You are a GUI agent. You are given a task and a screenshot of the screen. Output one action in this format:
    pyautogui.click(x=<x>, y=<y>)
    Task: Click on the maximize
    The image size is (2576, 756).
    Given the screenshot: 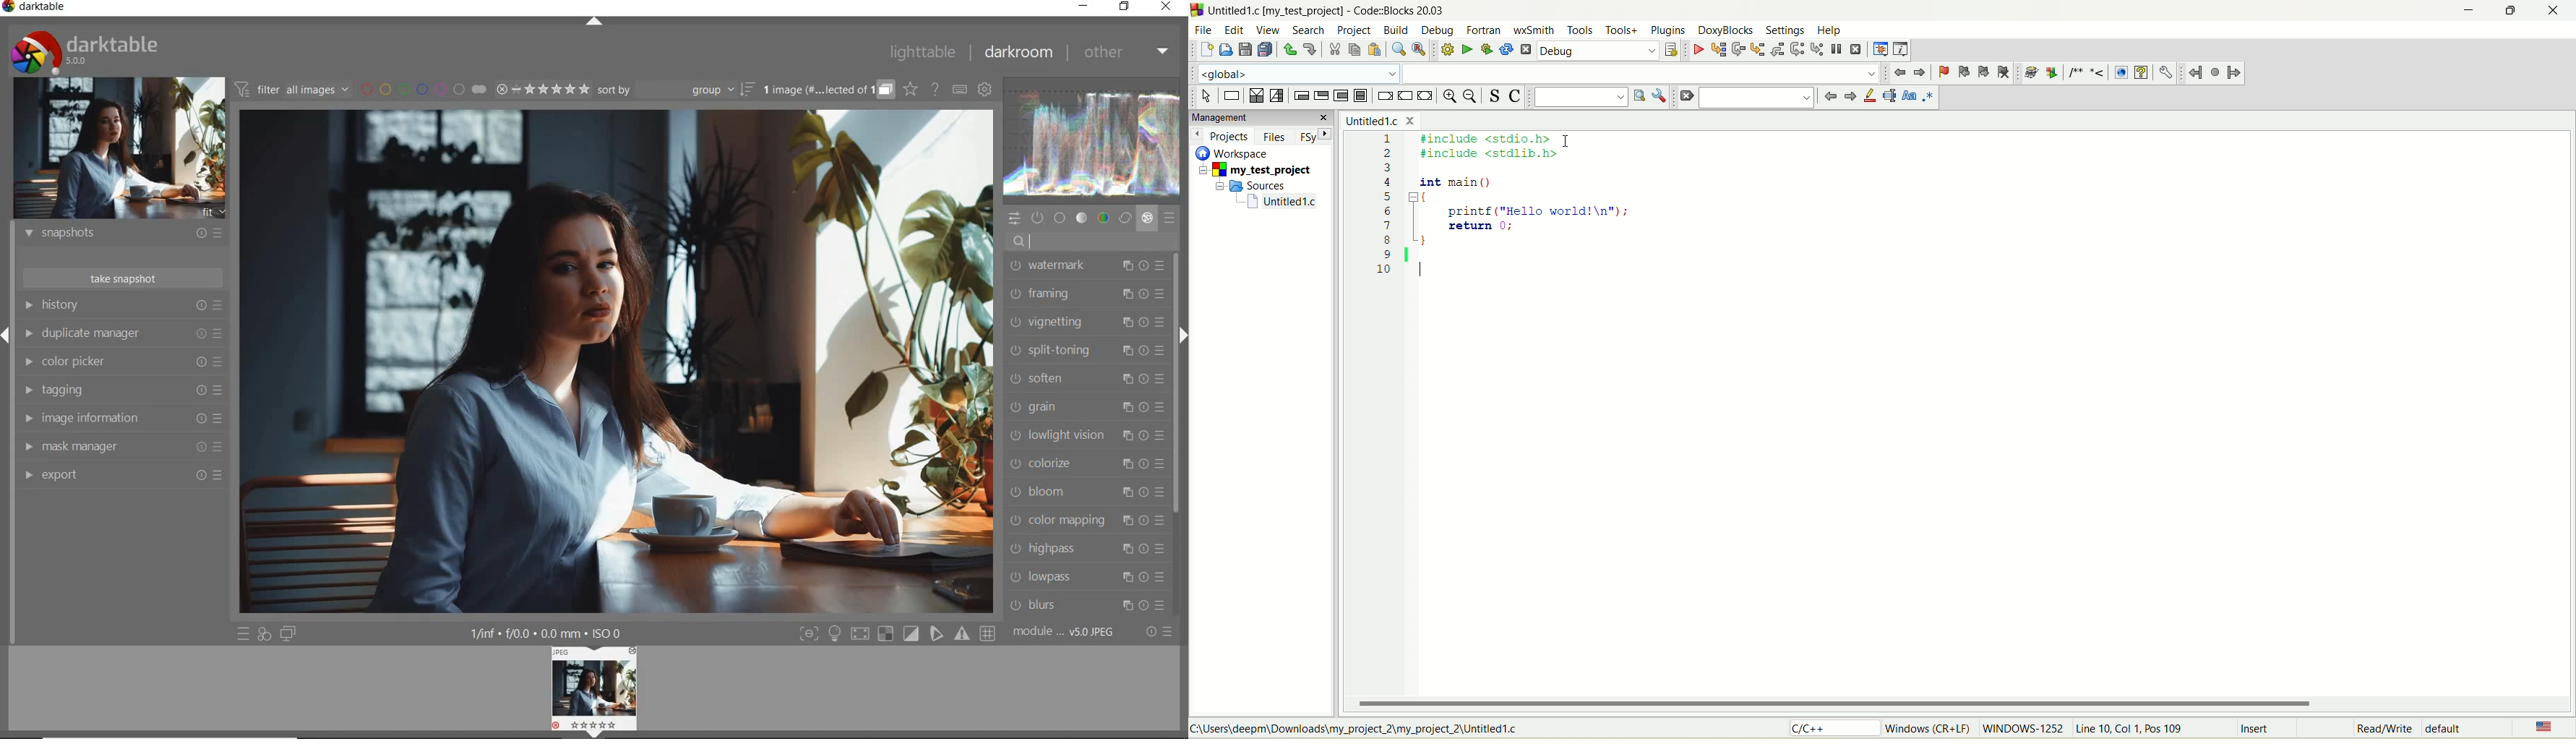 What is the action you would take?
    pyautogui.click(x=2512, y=11)
    